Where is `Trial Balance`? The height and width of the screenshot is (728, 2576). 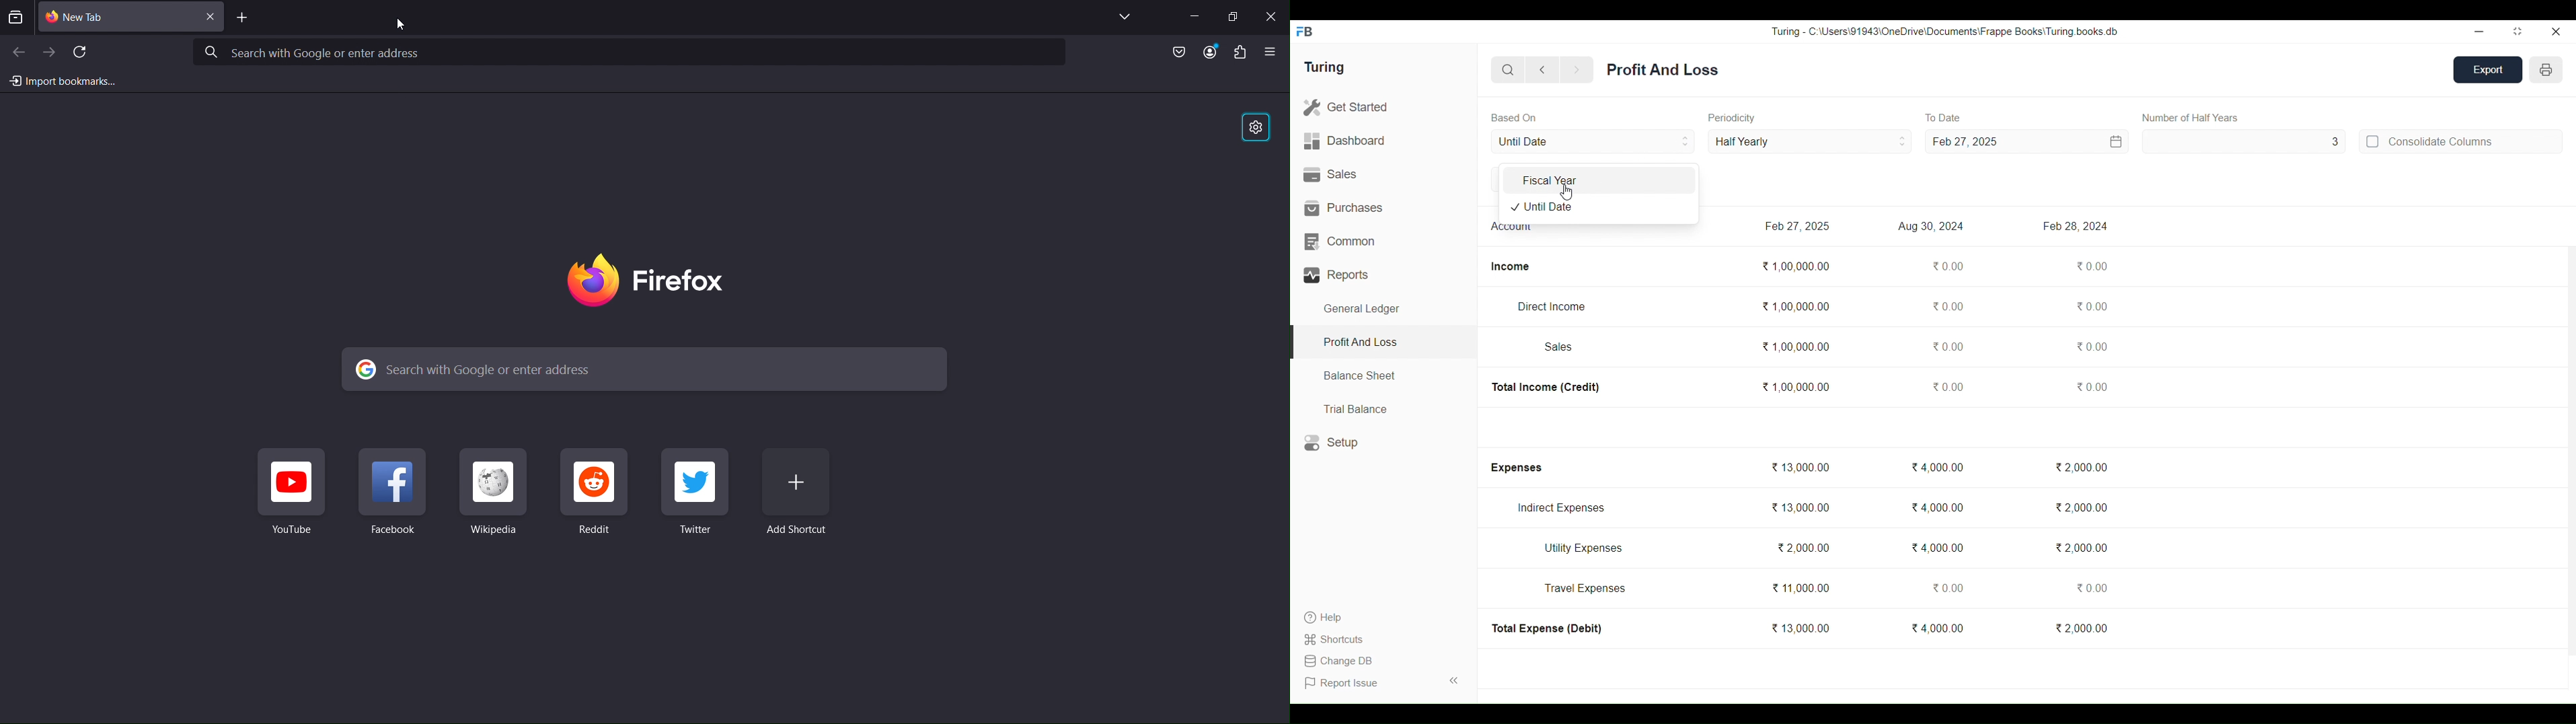 Trial Balance is located at coordinates (1384, 408).